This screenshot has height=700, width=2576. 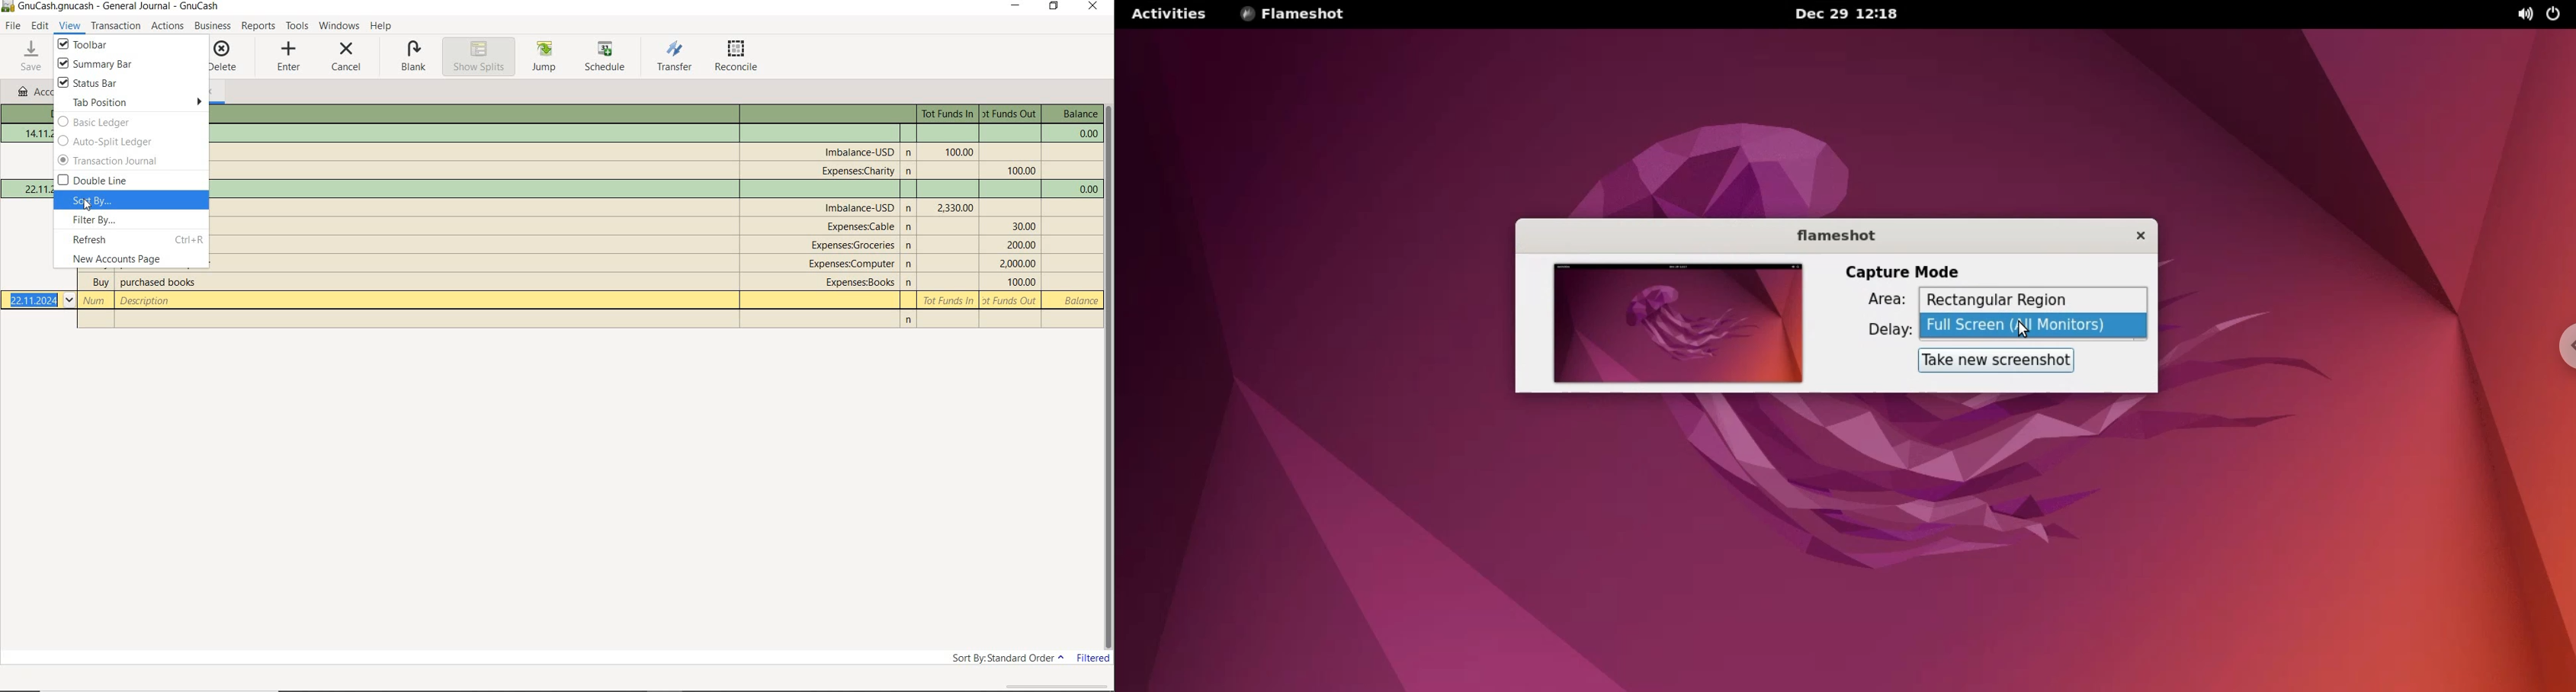 I want to click on close, so click(x=2136, y=235).